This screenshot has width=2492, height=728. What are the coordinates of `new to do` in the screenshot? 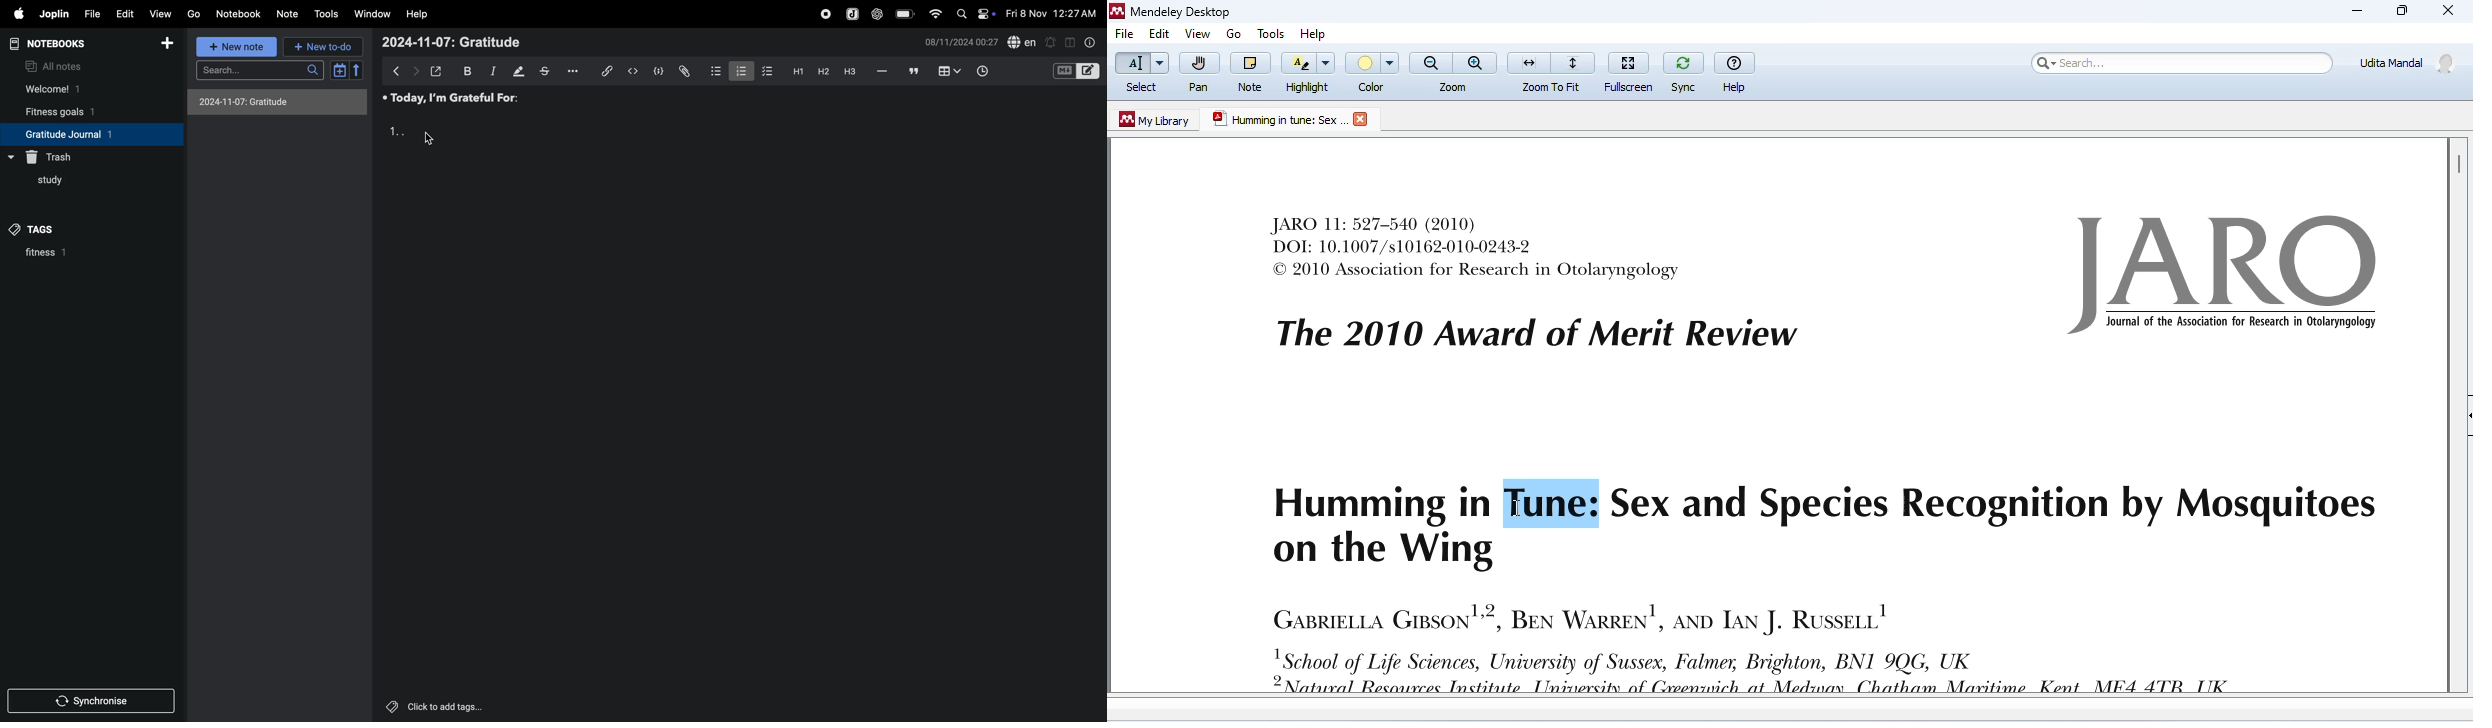 It's located at (320, 46).